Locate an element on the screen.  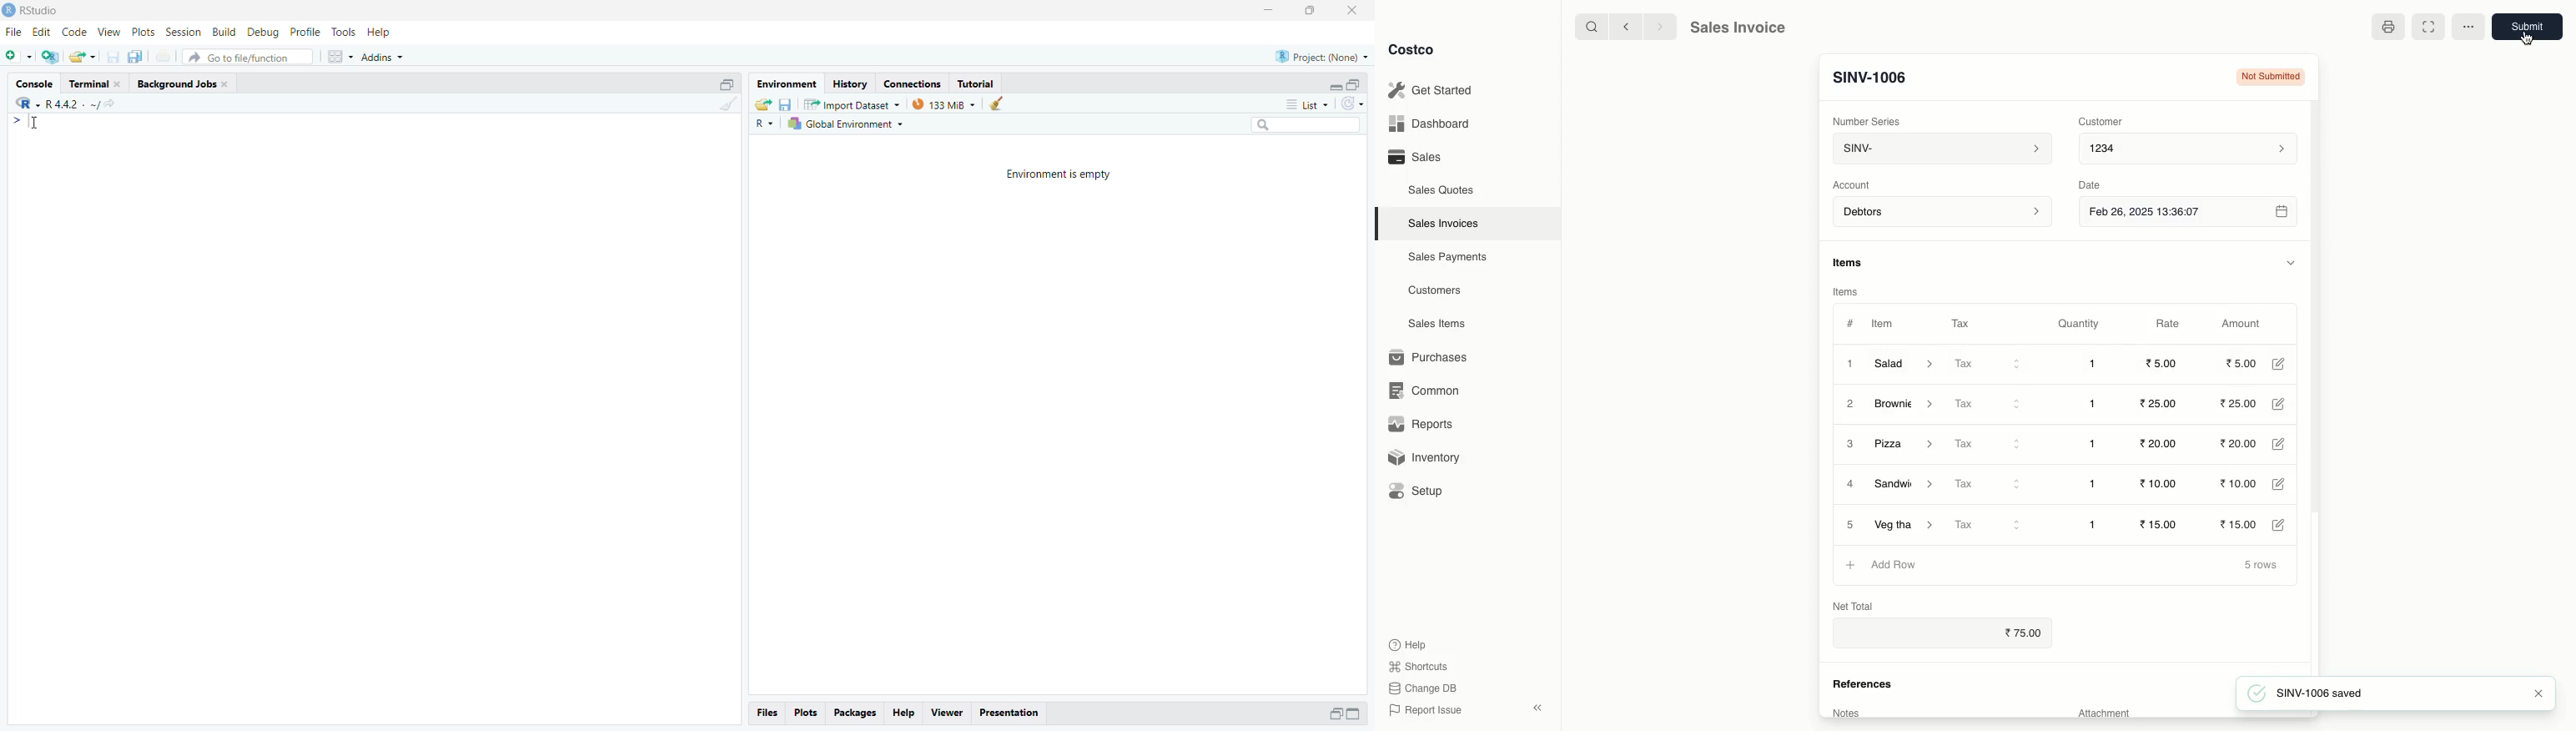
Not submitted is located at coordinates (2271, 78).